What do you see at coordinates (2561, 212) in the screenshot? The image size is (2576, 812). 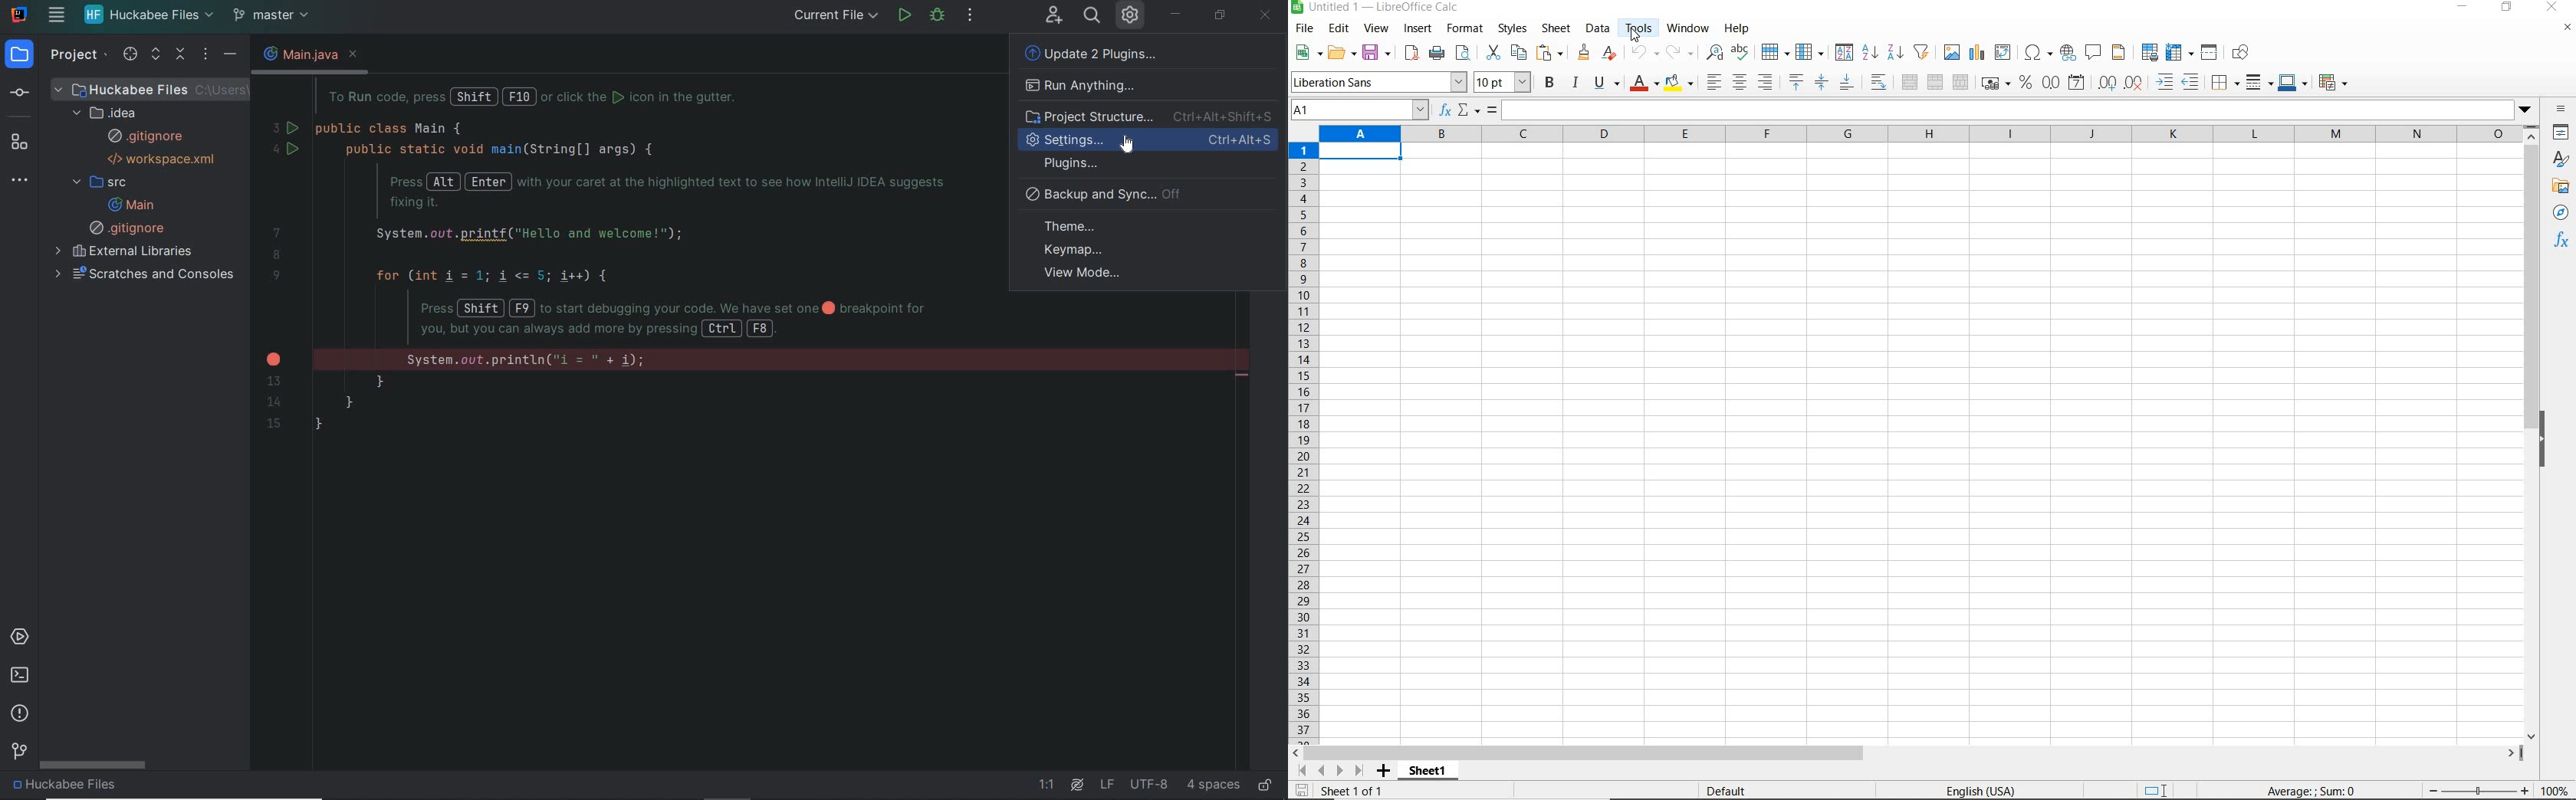 I see `NAVIGATOR` at bounding box center [2561, 212].